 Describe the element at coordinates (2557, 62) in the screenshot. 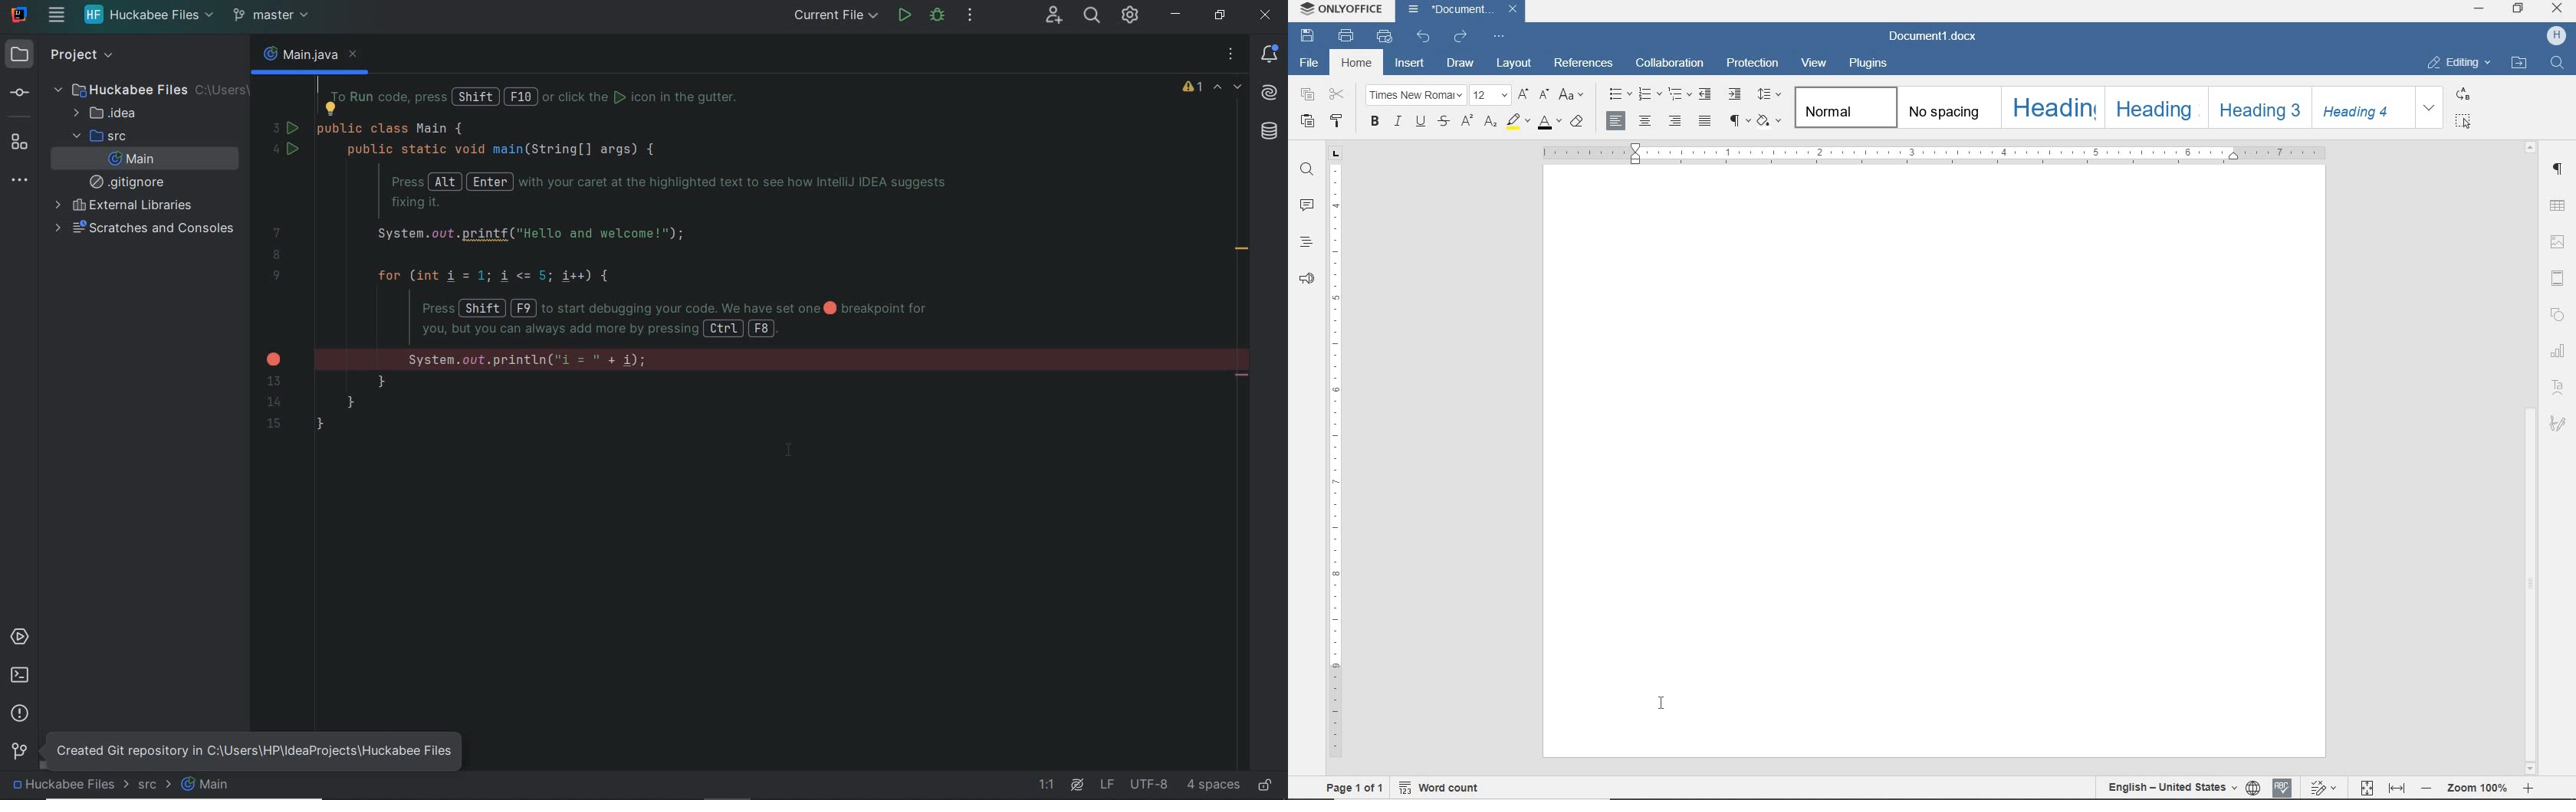

I see `find` at that location.